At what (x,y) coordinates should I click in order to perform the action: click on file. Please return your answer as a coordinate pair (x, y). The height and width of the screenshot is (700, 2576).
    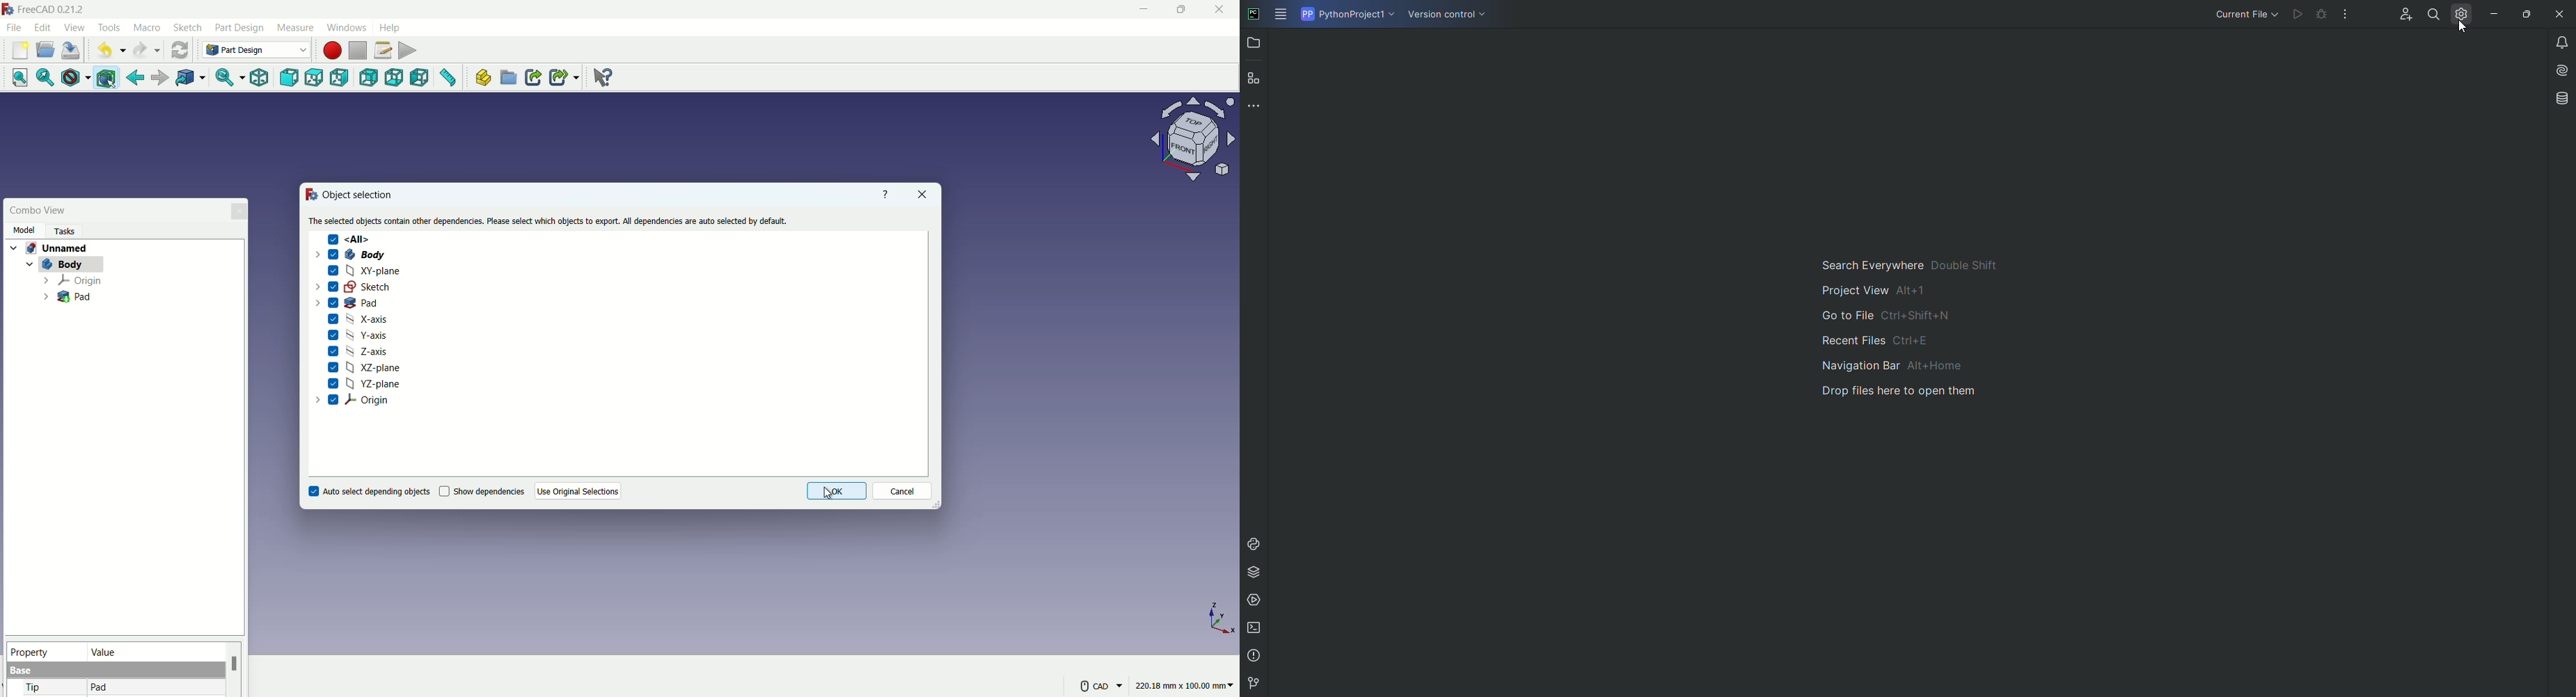
    Looking at the image, I should click on (14, 26).